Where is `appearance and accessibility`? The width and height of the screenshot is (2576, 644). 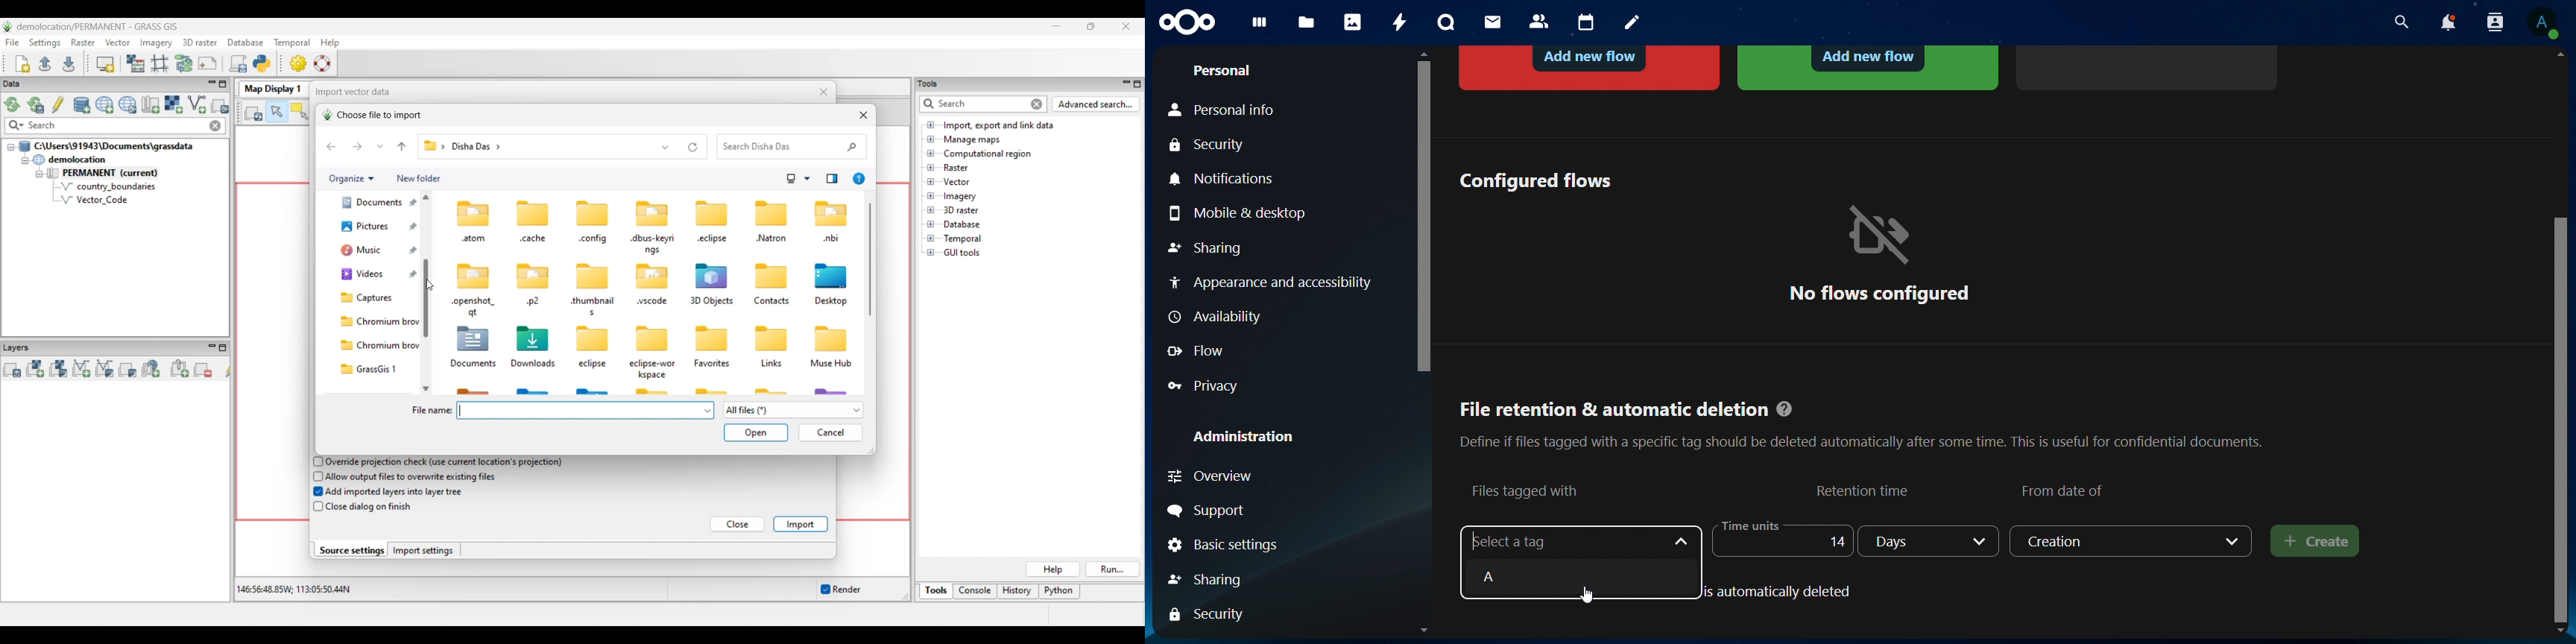 appearance and accessibility is located at coordinates (1269, 282).